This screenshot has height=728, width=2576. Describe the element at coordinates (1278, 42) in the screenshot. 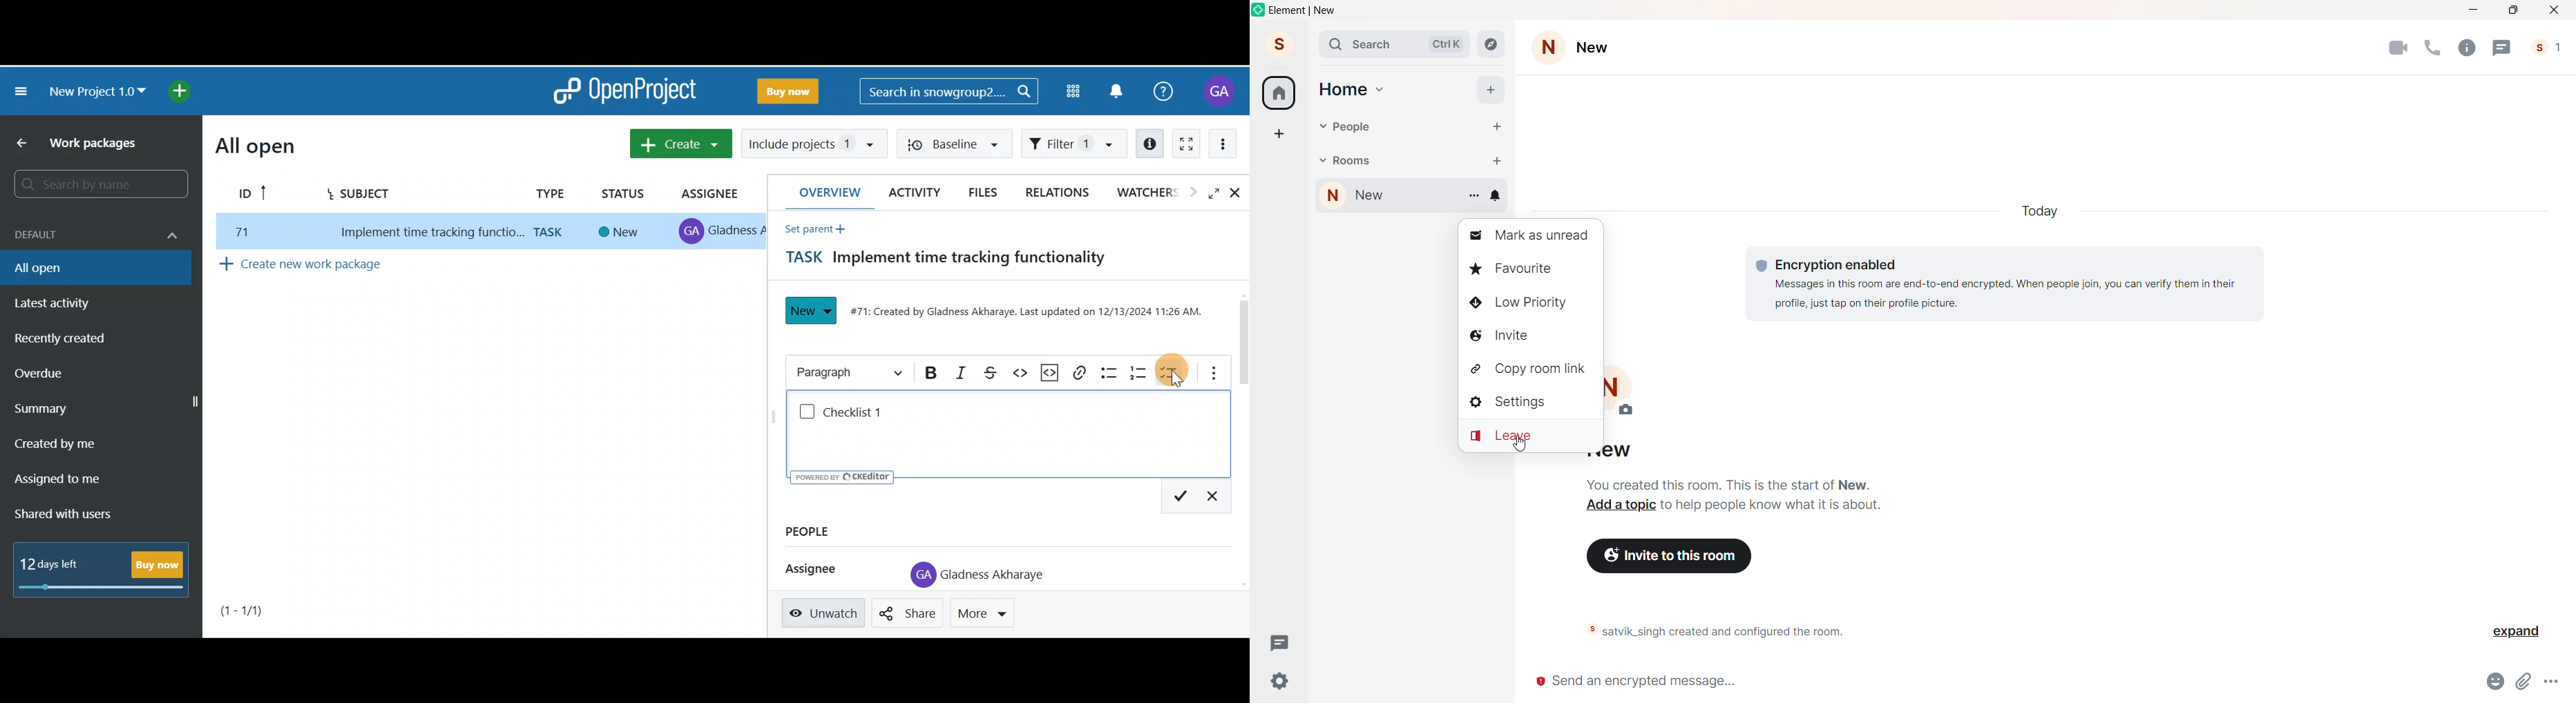

I see `Account` at that location.